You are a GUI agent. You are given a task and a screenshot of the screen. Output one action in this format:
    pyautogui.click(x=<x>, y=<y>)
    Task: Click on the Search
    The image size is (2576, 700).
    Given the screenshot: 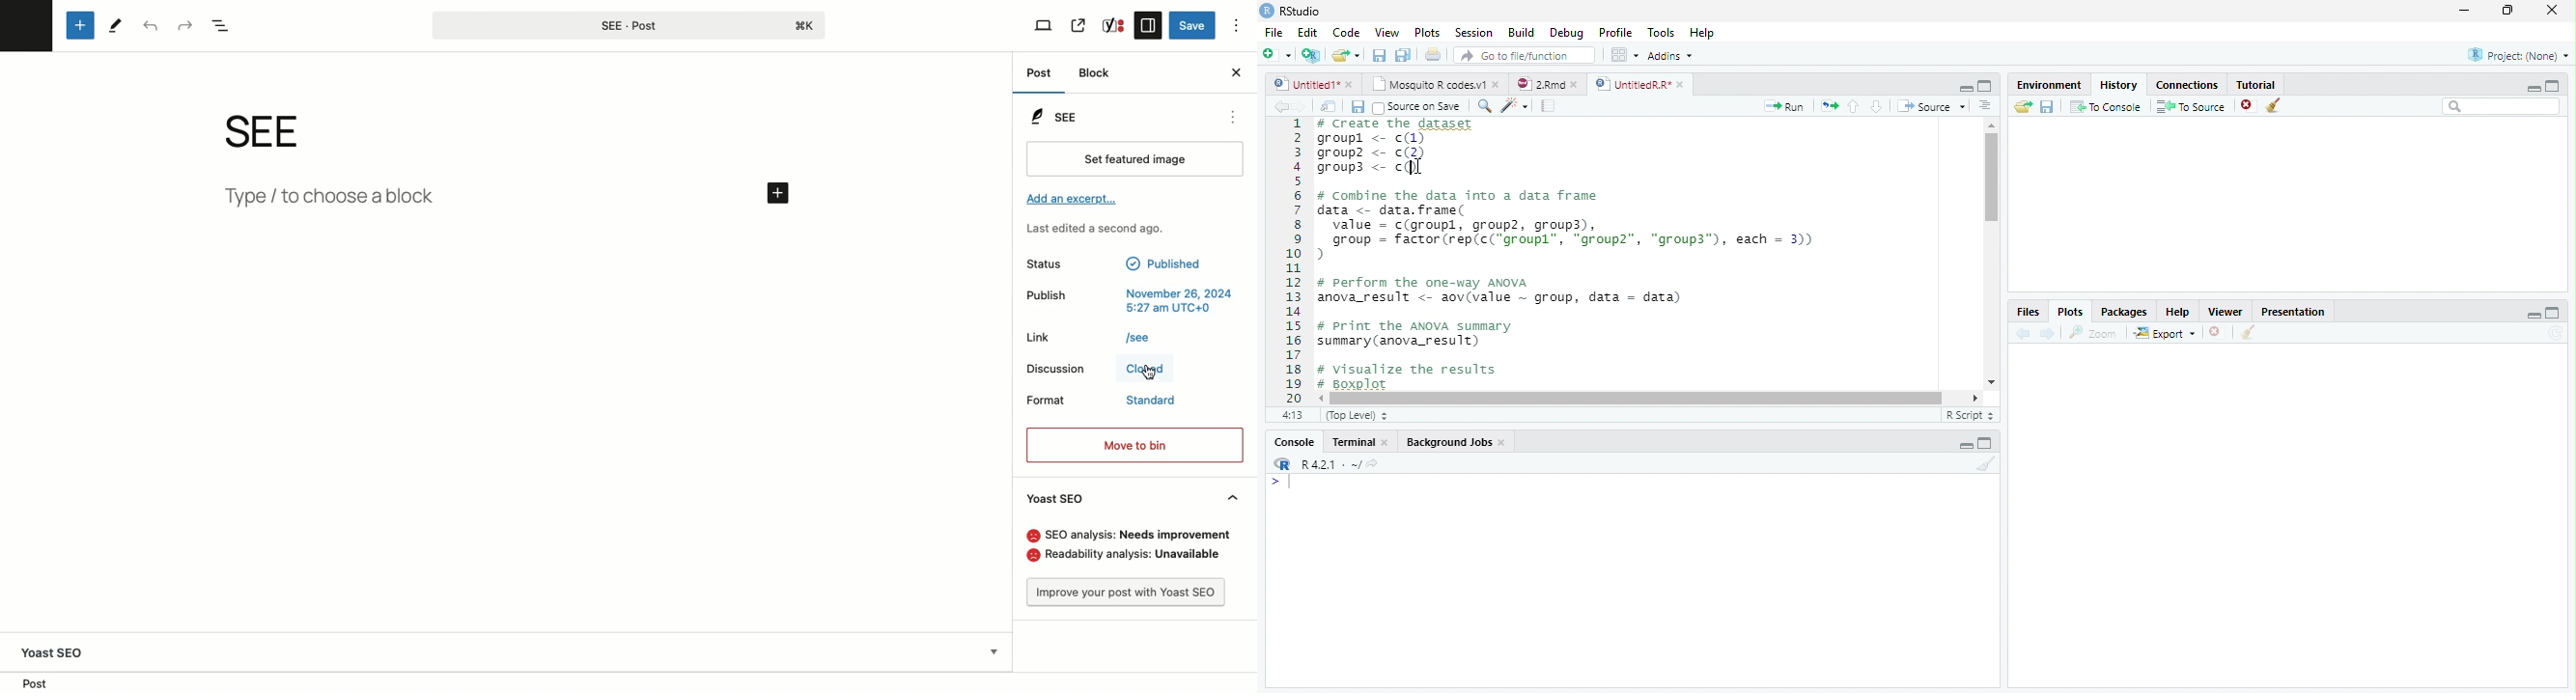 What is the action you would take?
    pyautogui.click(x=2502, y=107)
    